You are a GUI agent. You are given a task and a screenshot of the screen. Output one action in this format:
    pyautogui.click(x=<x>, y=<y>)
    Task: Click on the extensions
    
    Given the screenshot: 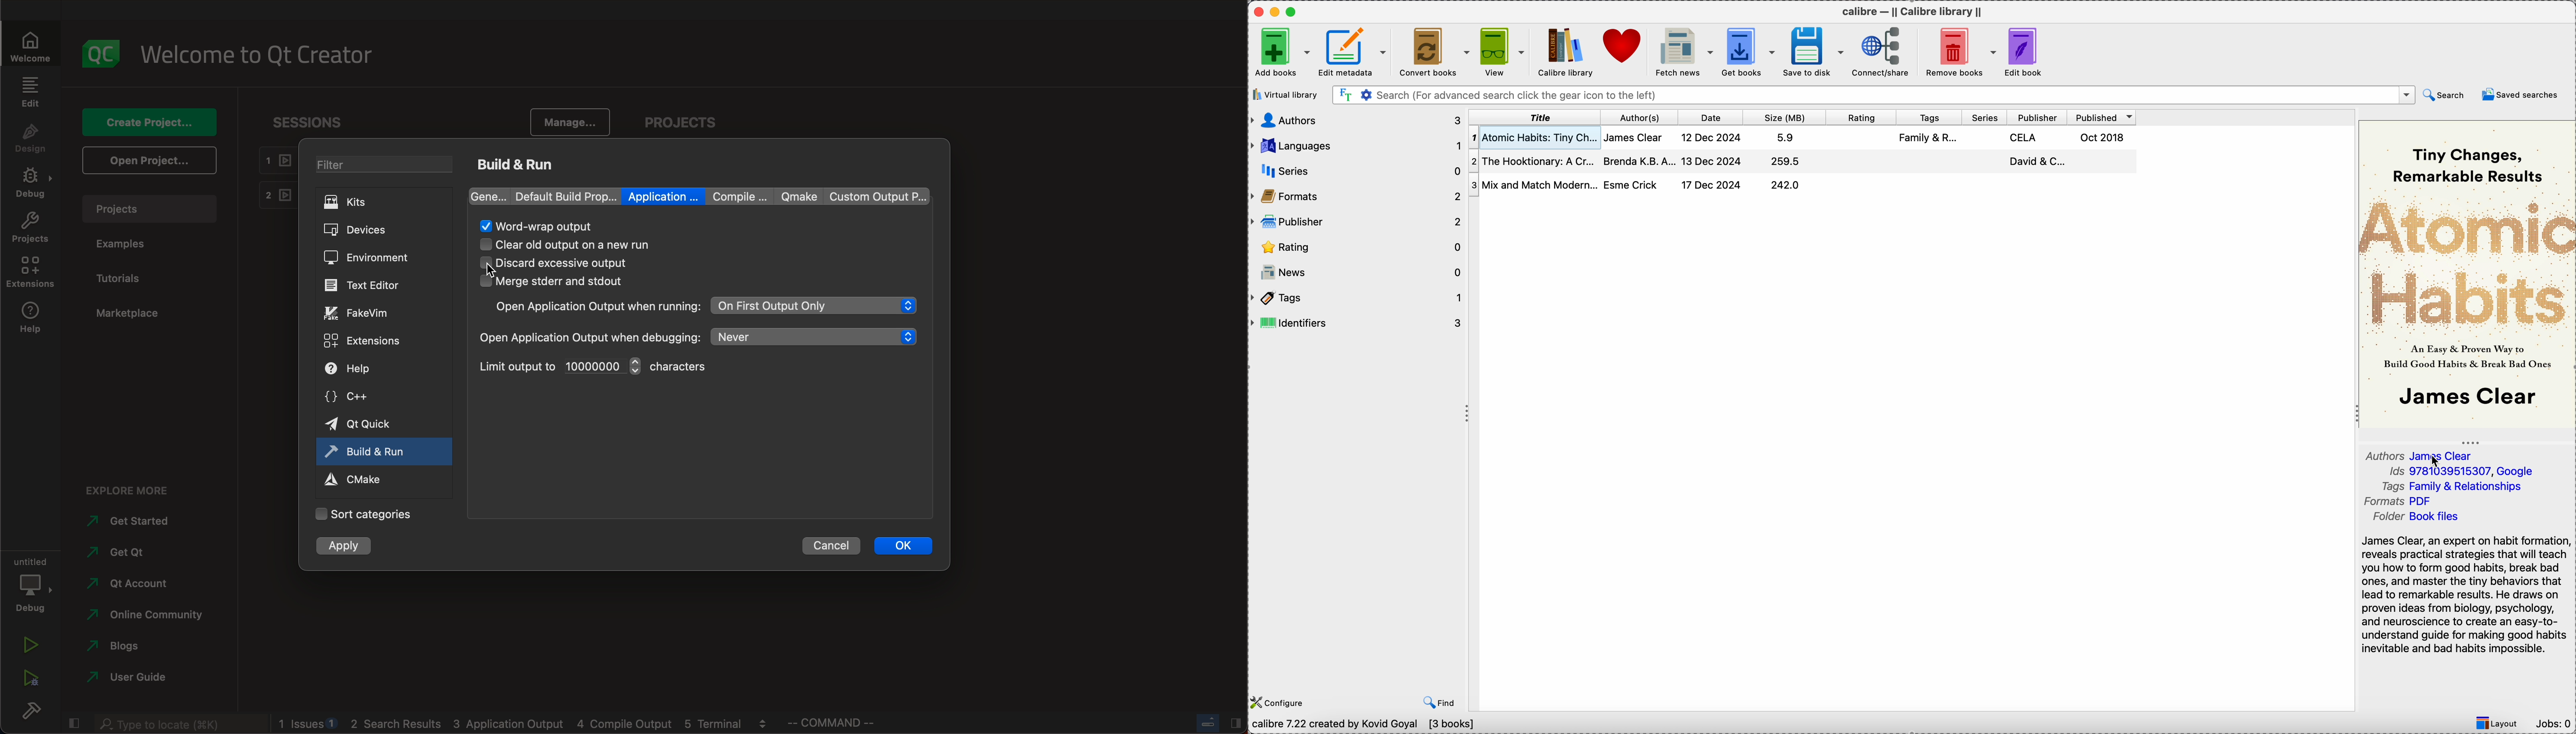 What is the action you would take?
    pyautogui.click(x=373, y=341)
    